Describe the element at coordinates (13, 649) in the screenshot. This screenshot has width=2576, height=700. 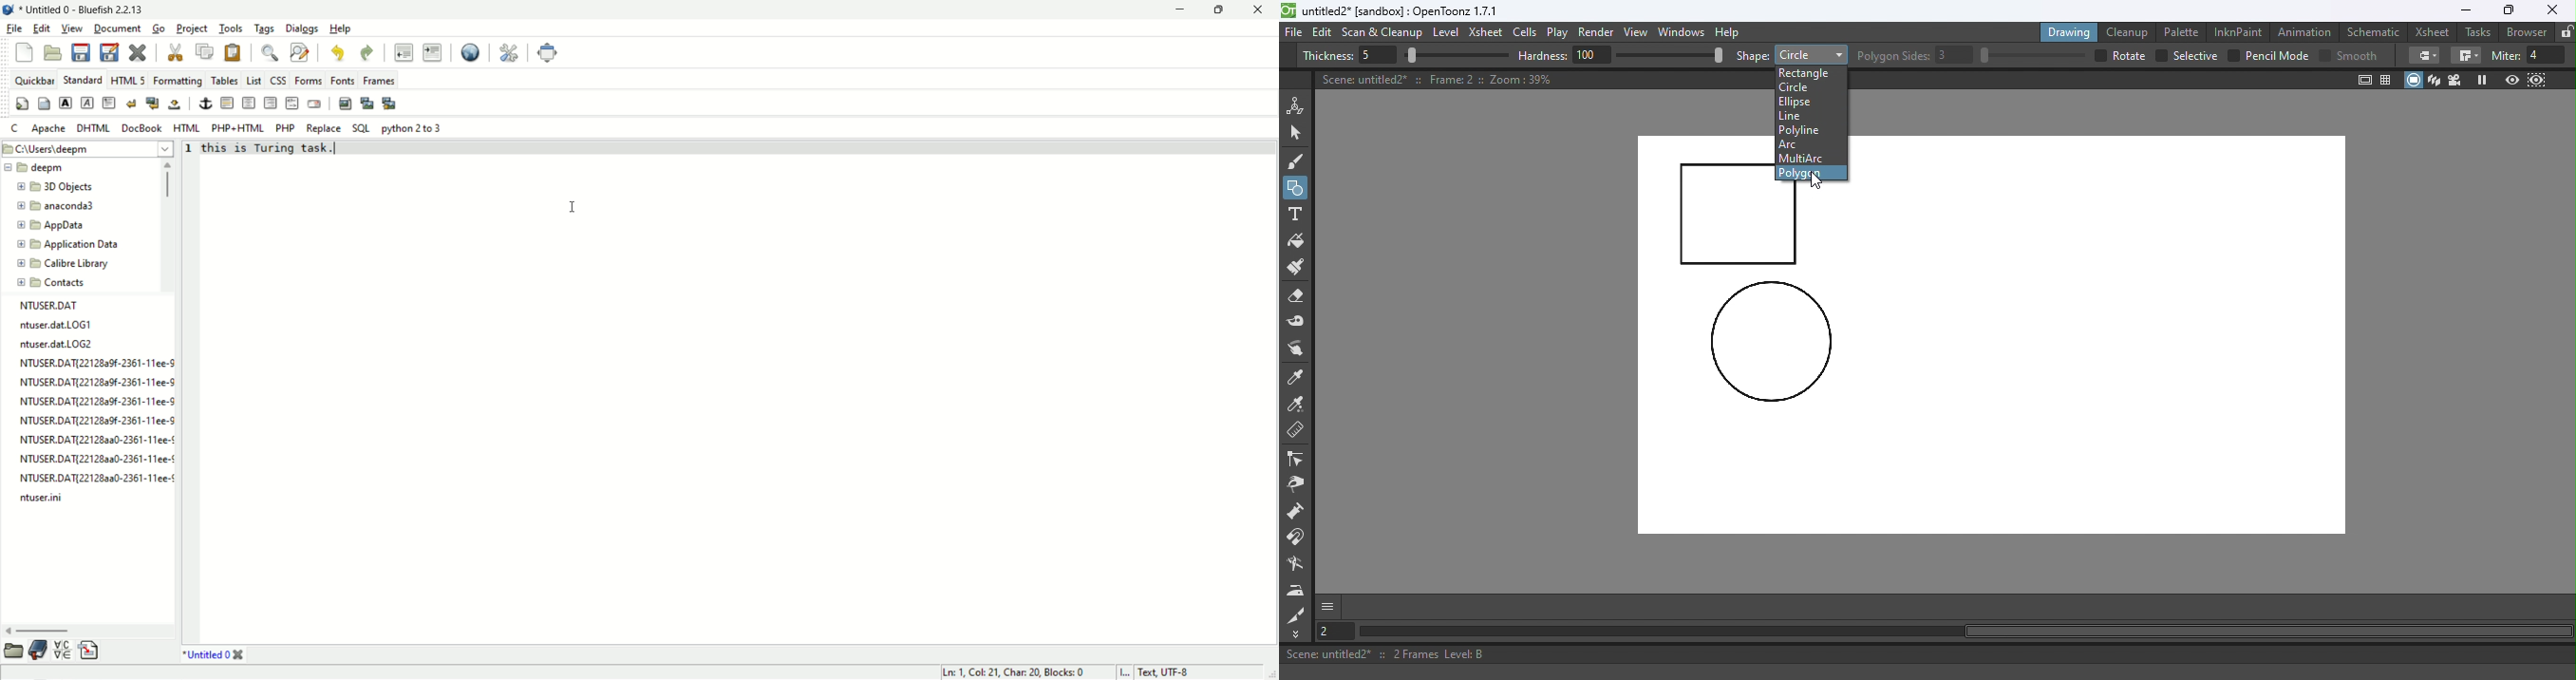
I see `file browser` at that location.